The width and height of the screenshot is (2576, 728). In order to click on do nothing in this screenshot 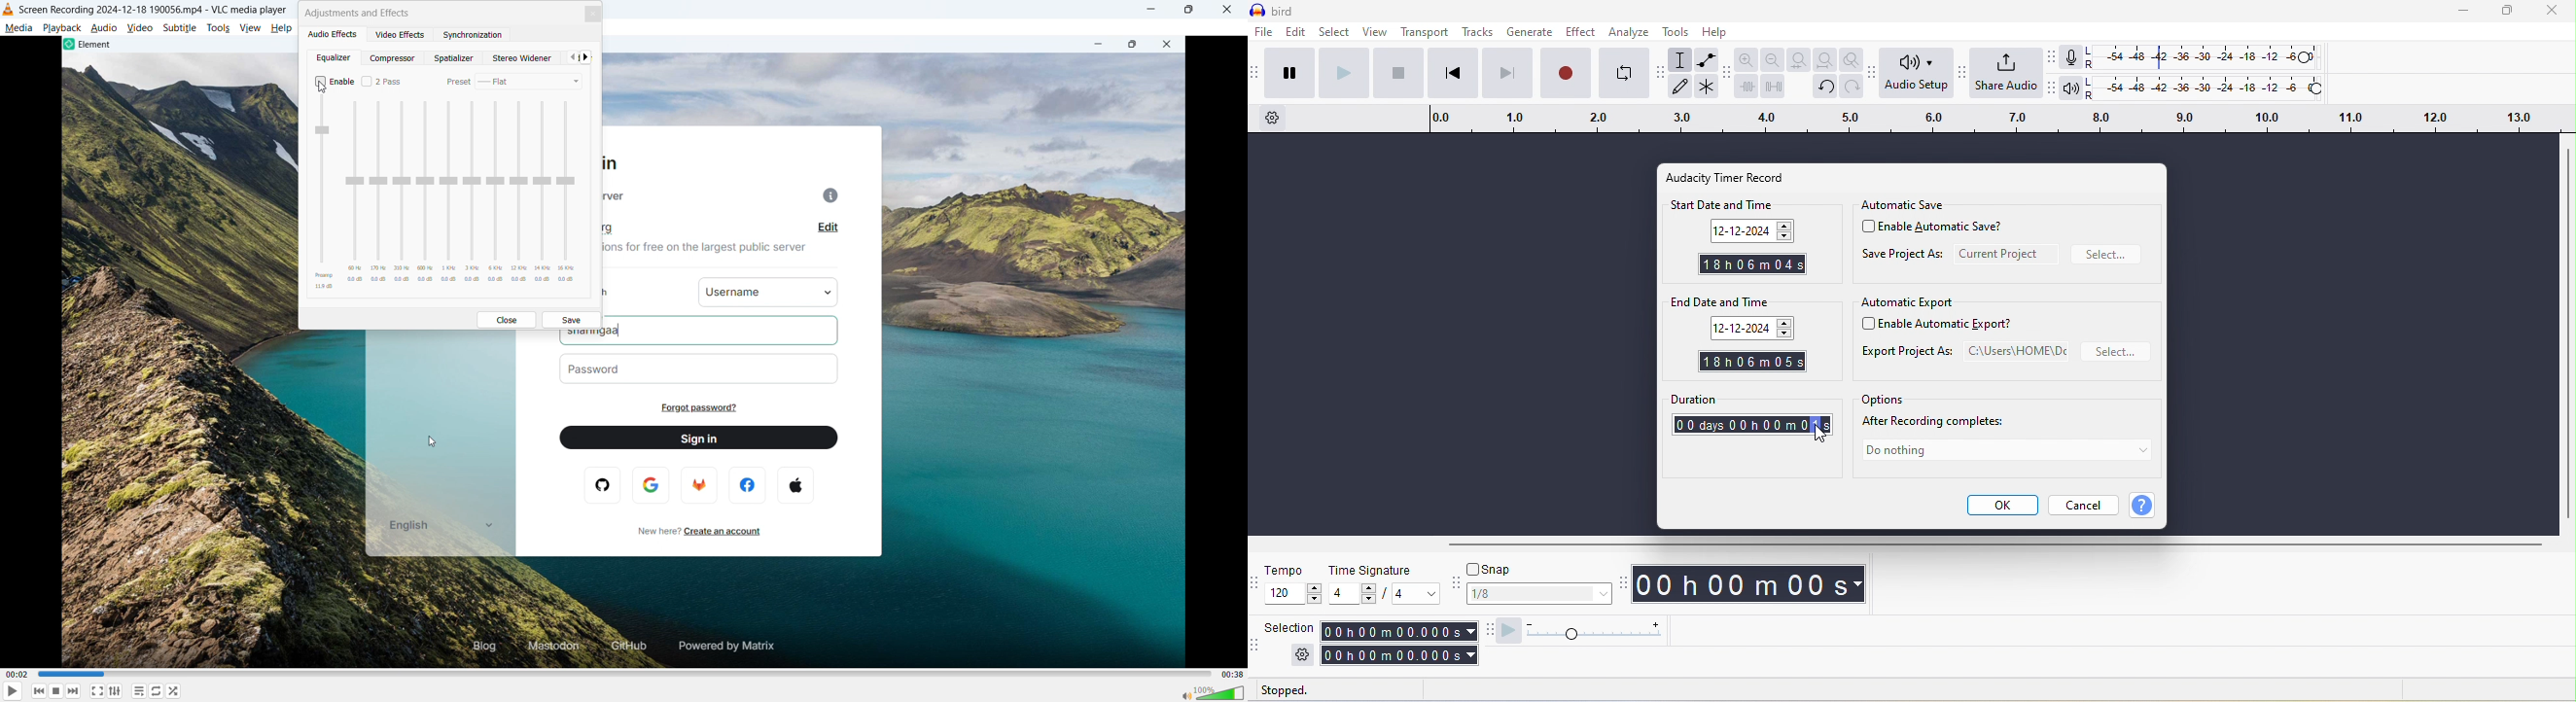, I will do `click(2005, 453)`.